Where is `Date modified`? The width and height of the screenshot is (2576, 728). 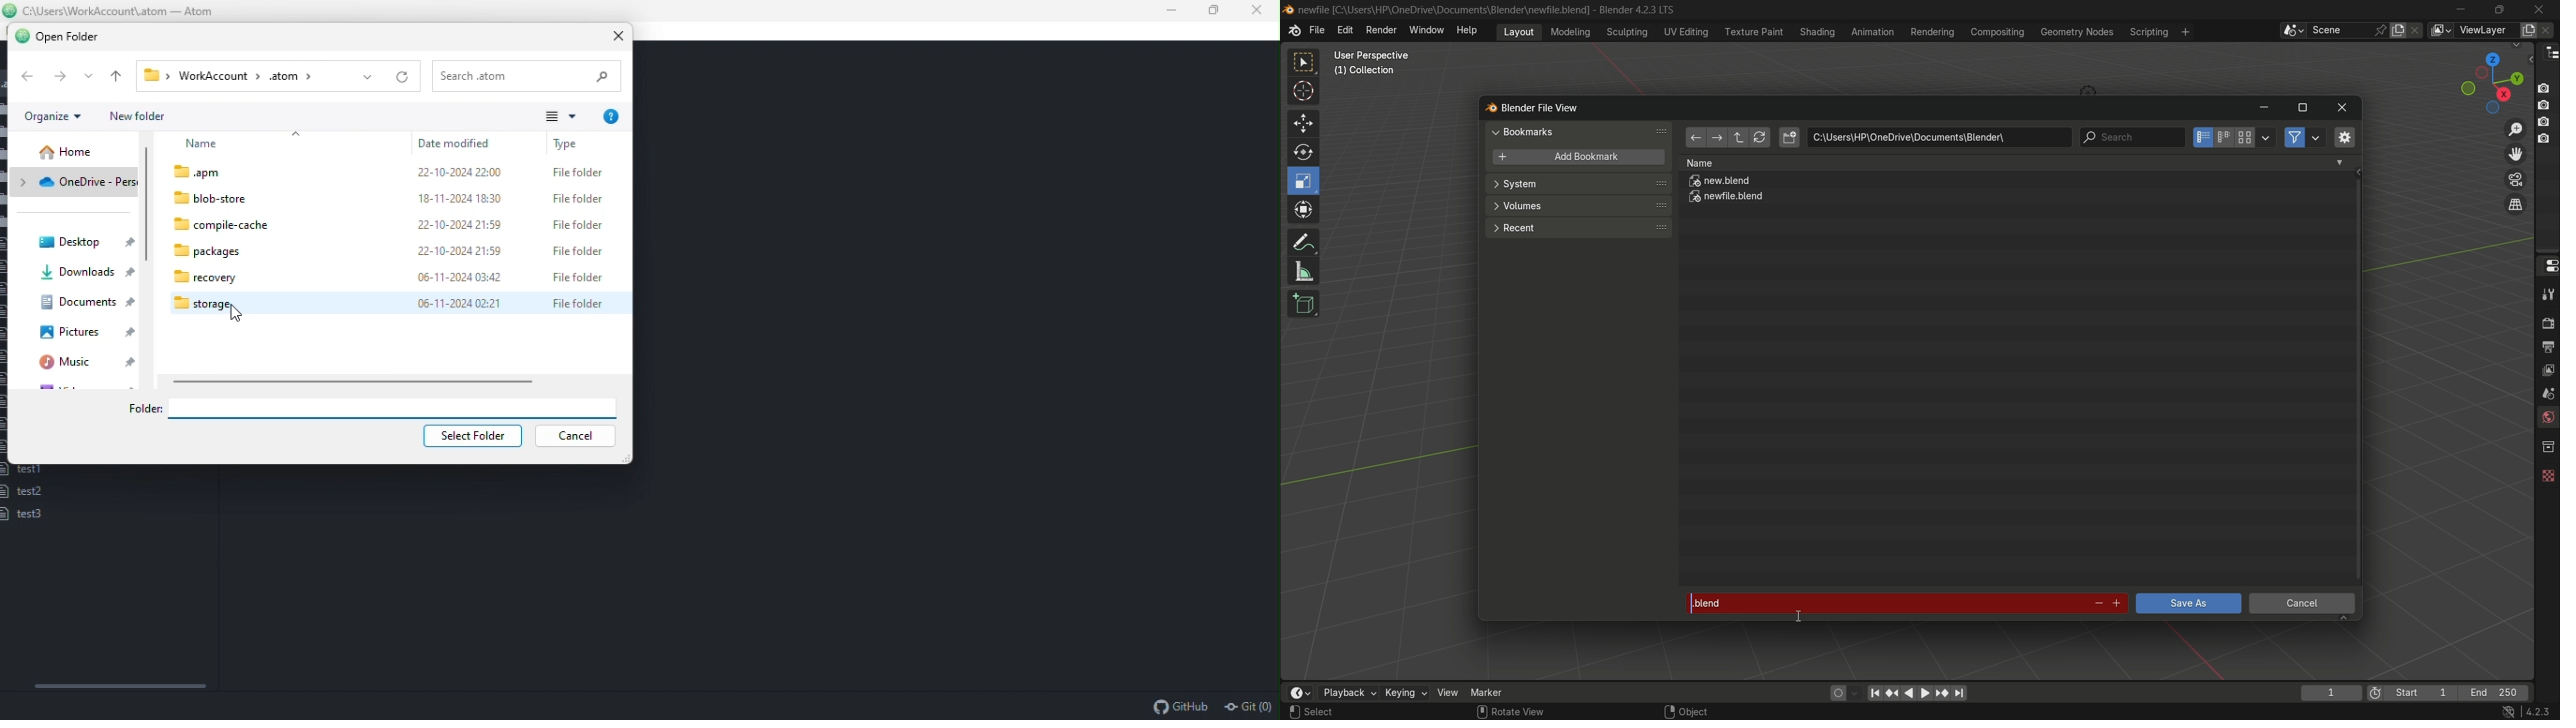
Date modified is located at coordinates (464, 143).